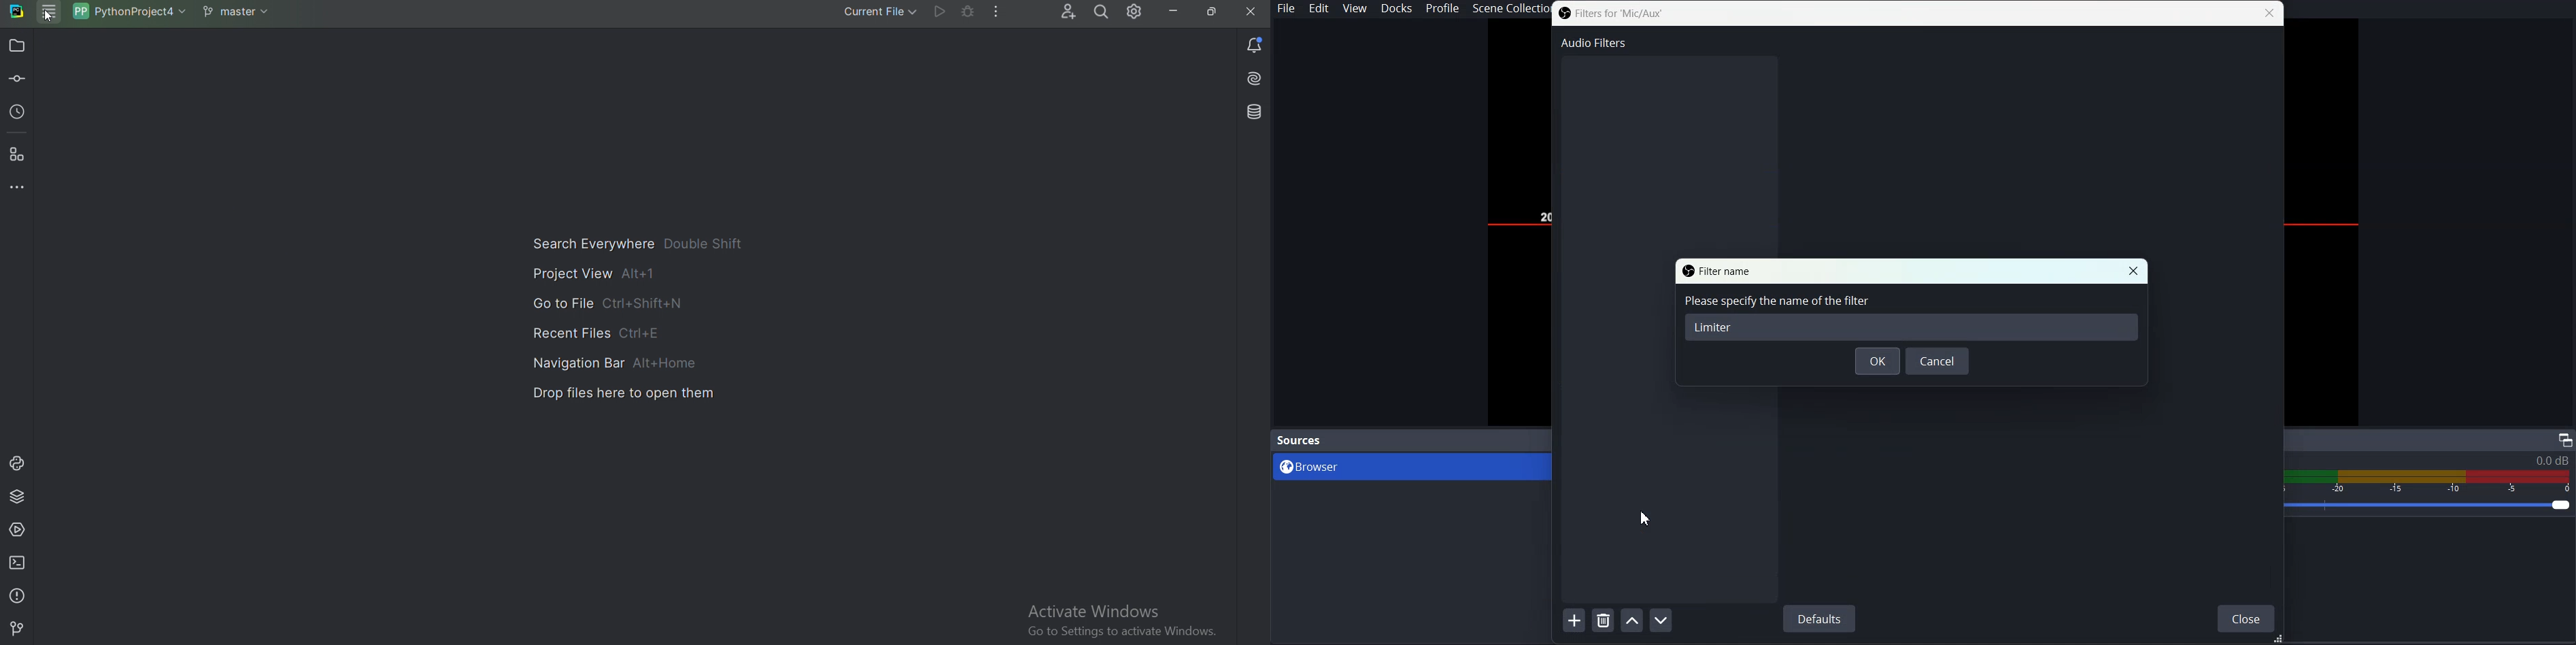 The width and height of the screenshot is (2576, 672). I want to click on Remove Selected, so click(1604, 620).